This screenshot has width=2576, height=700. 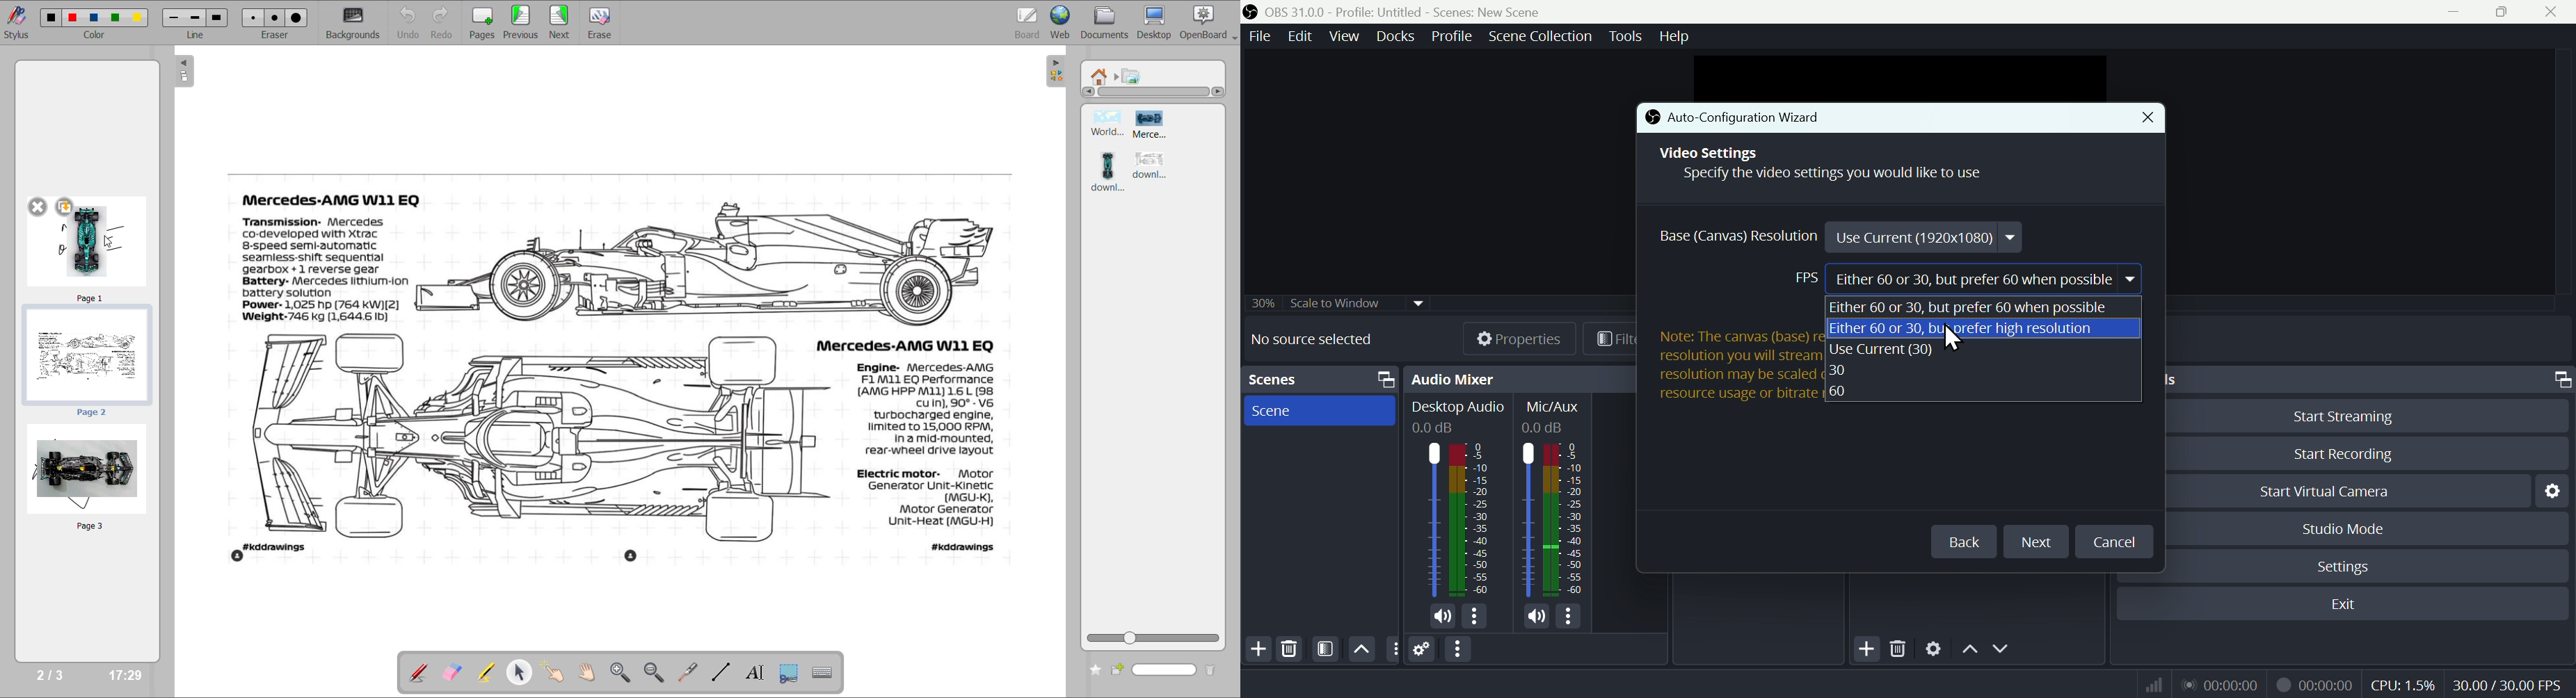 I want to click on 30% scale widow , so click(x=1357, y=302).